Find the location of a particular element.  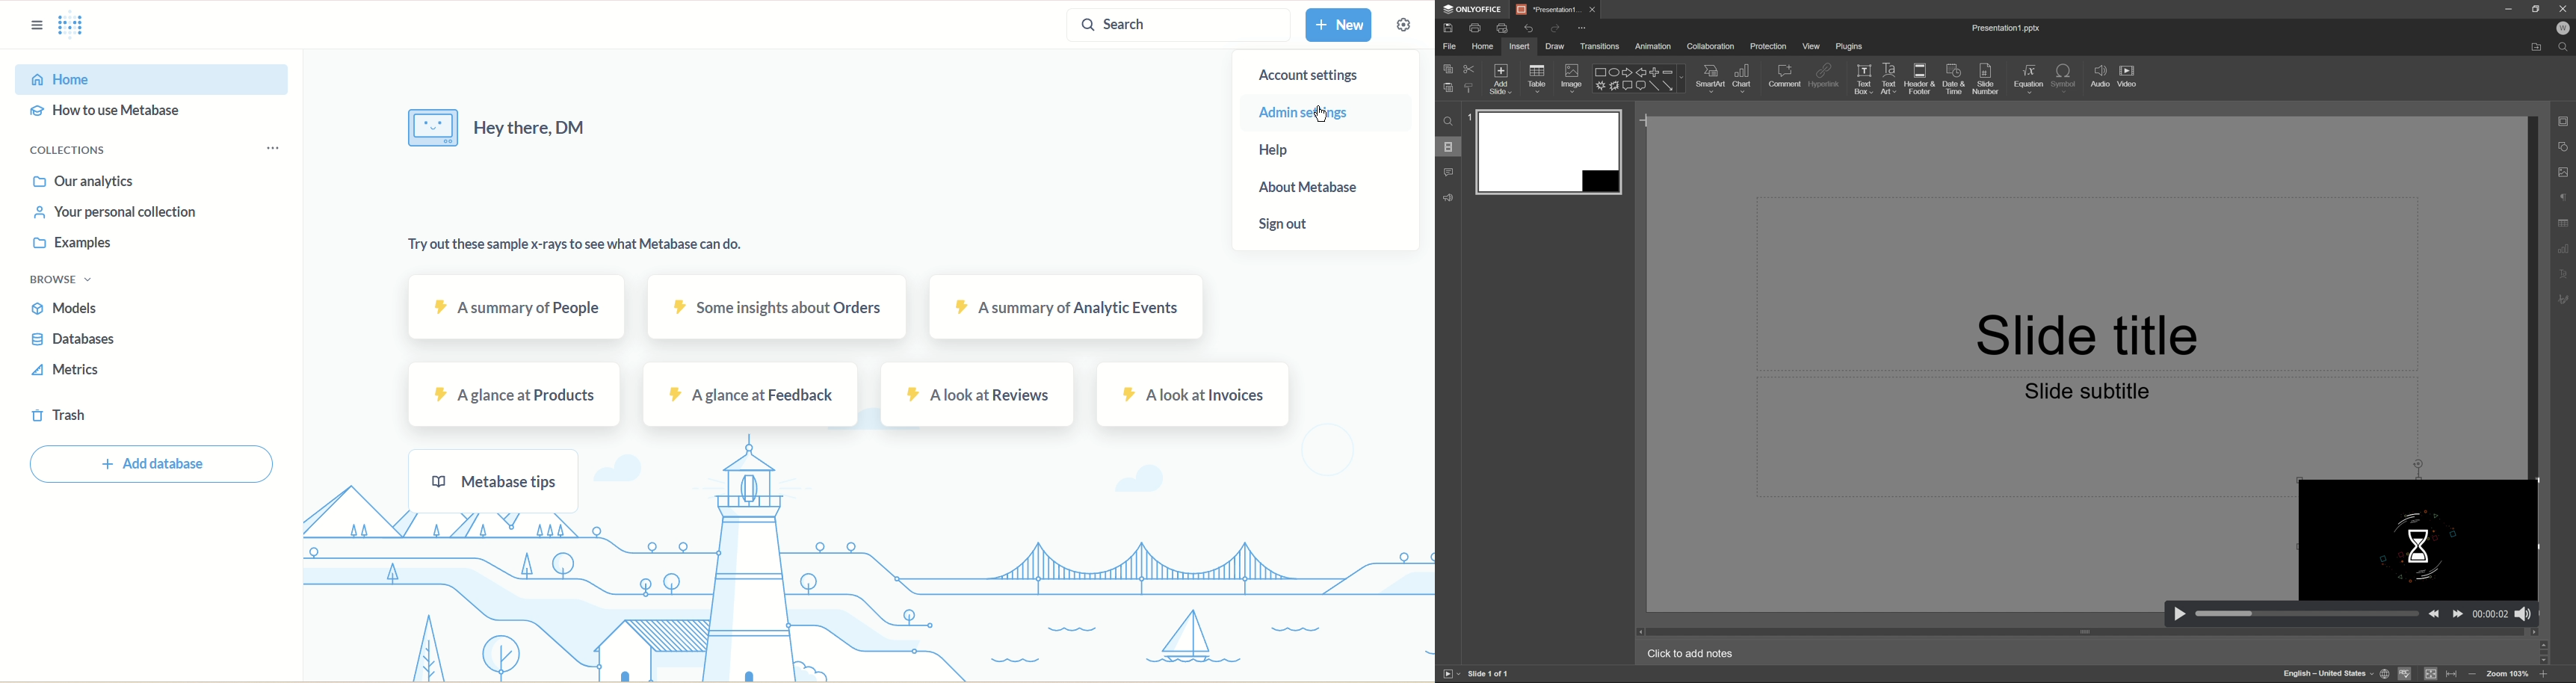

shapes is located at coordinates (1638, 78).